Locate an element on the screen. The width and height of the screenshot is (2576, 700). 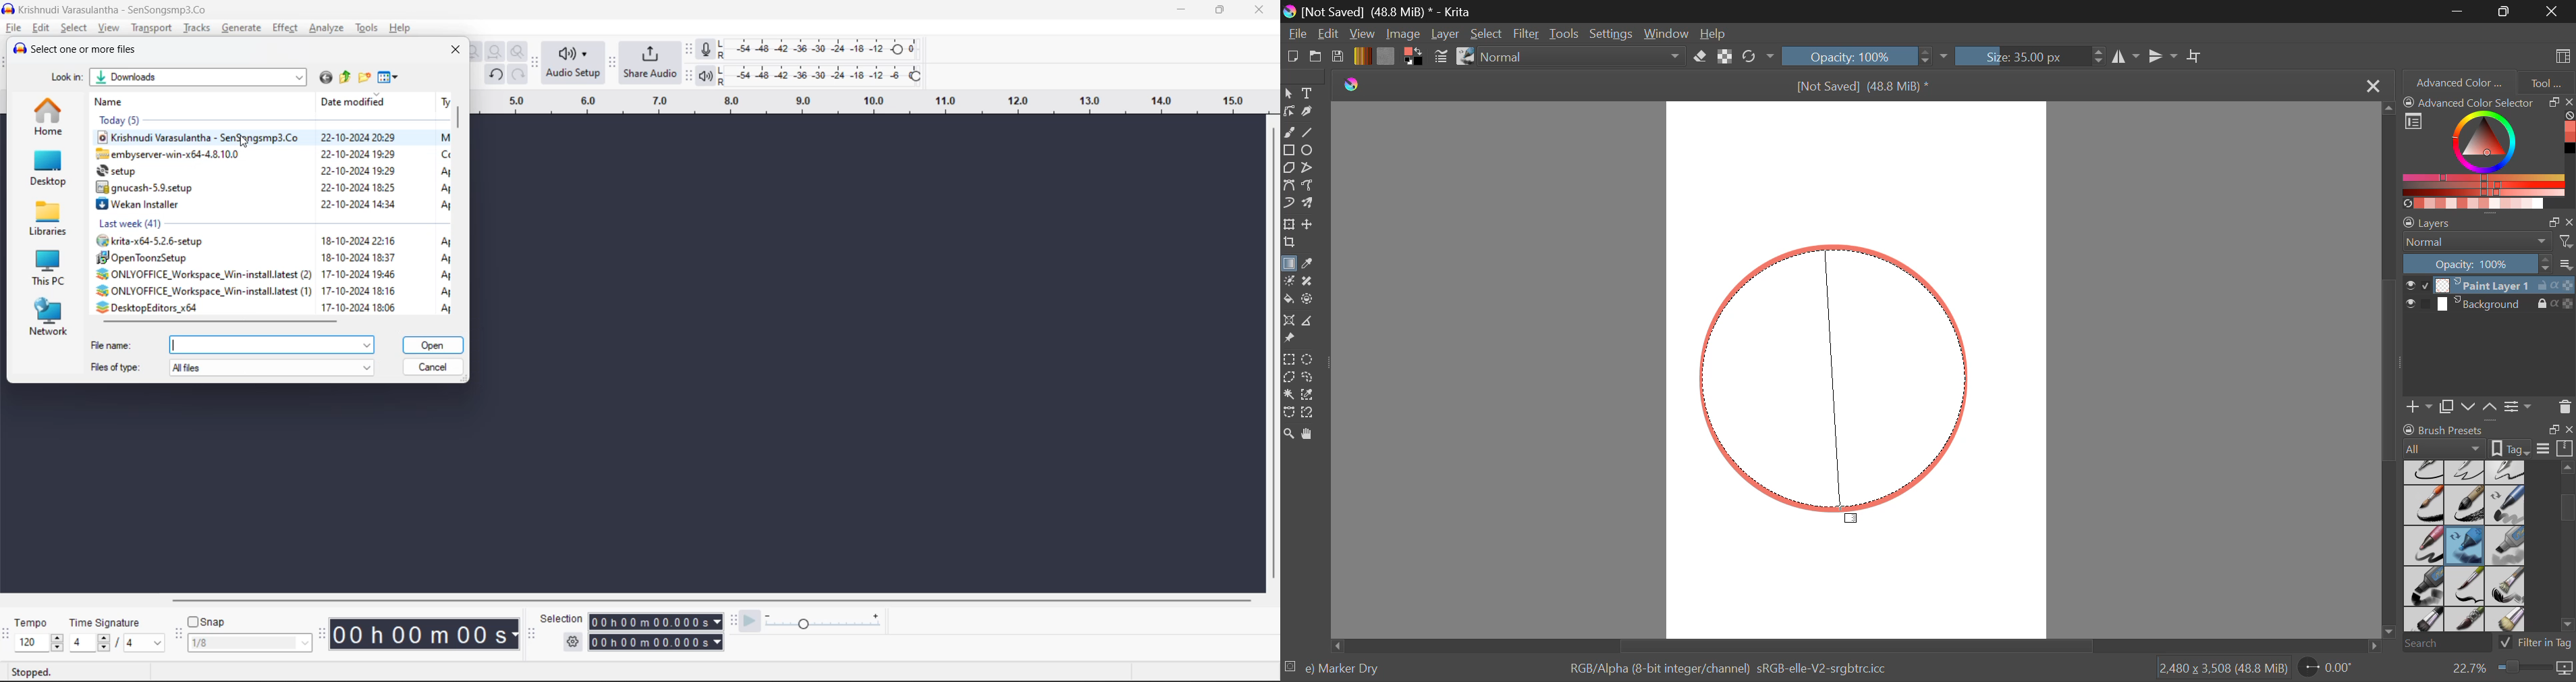
Blending Mode is located at coordinates (2488, 242).